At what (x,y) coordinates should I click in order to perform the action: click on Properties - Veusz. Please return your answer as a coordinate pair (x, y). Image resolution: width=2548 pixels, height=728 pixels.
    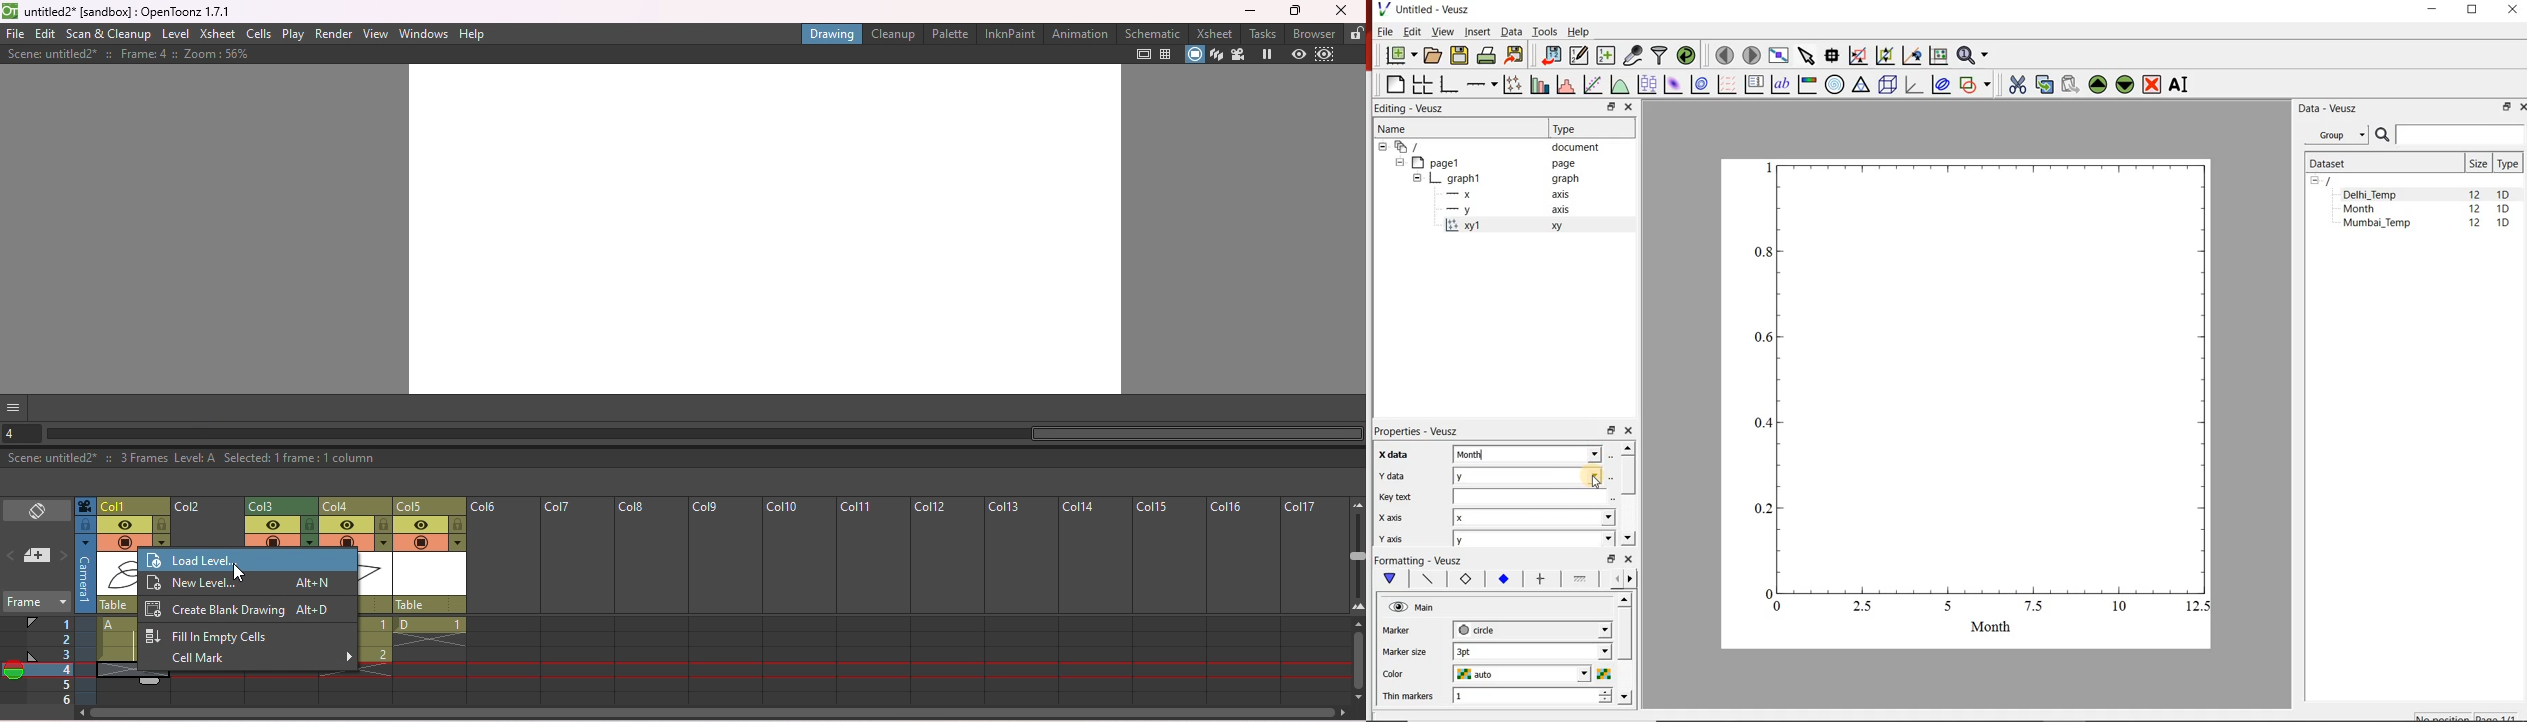
    Looking at the image, I should click on (1414, 432).